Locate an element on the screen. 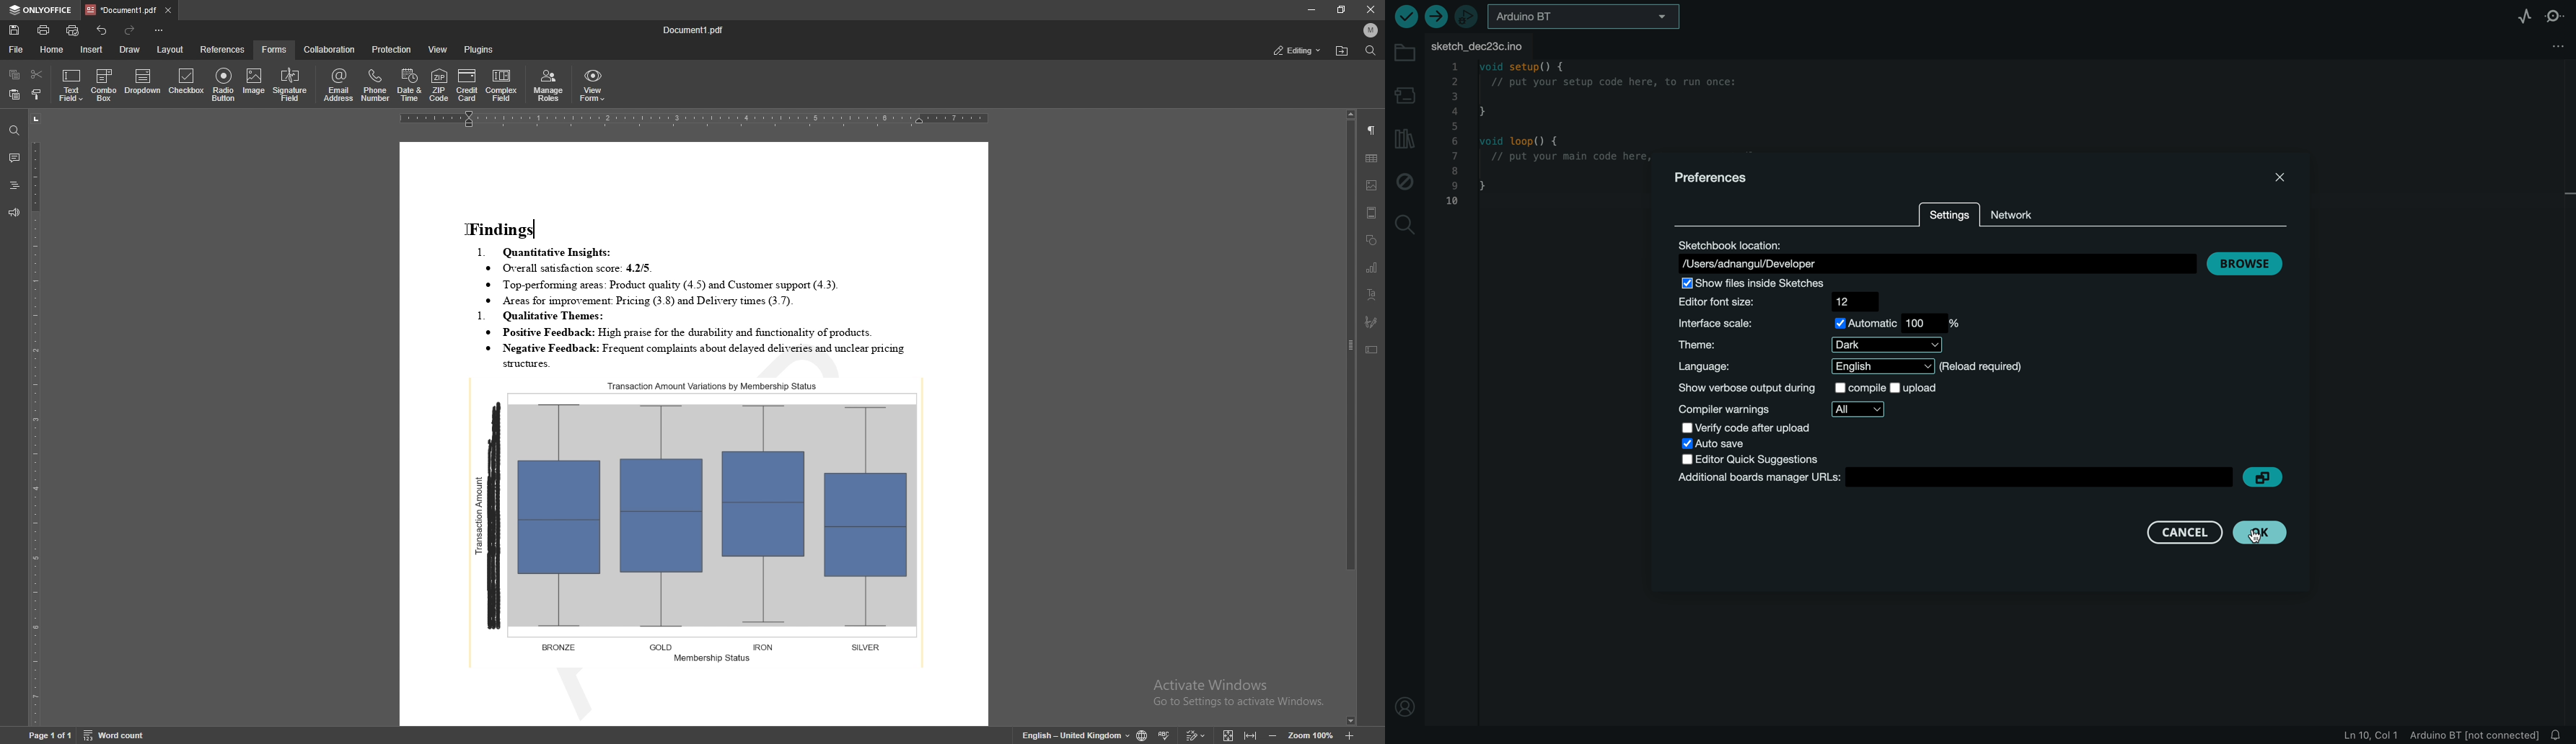 The width and height of the screenshot is (2576, 756). resize is located at coordinates (1341, 9).